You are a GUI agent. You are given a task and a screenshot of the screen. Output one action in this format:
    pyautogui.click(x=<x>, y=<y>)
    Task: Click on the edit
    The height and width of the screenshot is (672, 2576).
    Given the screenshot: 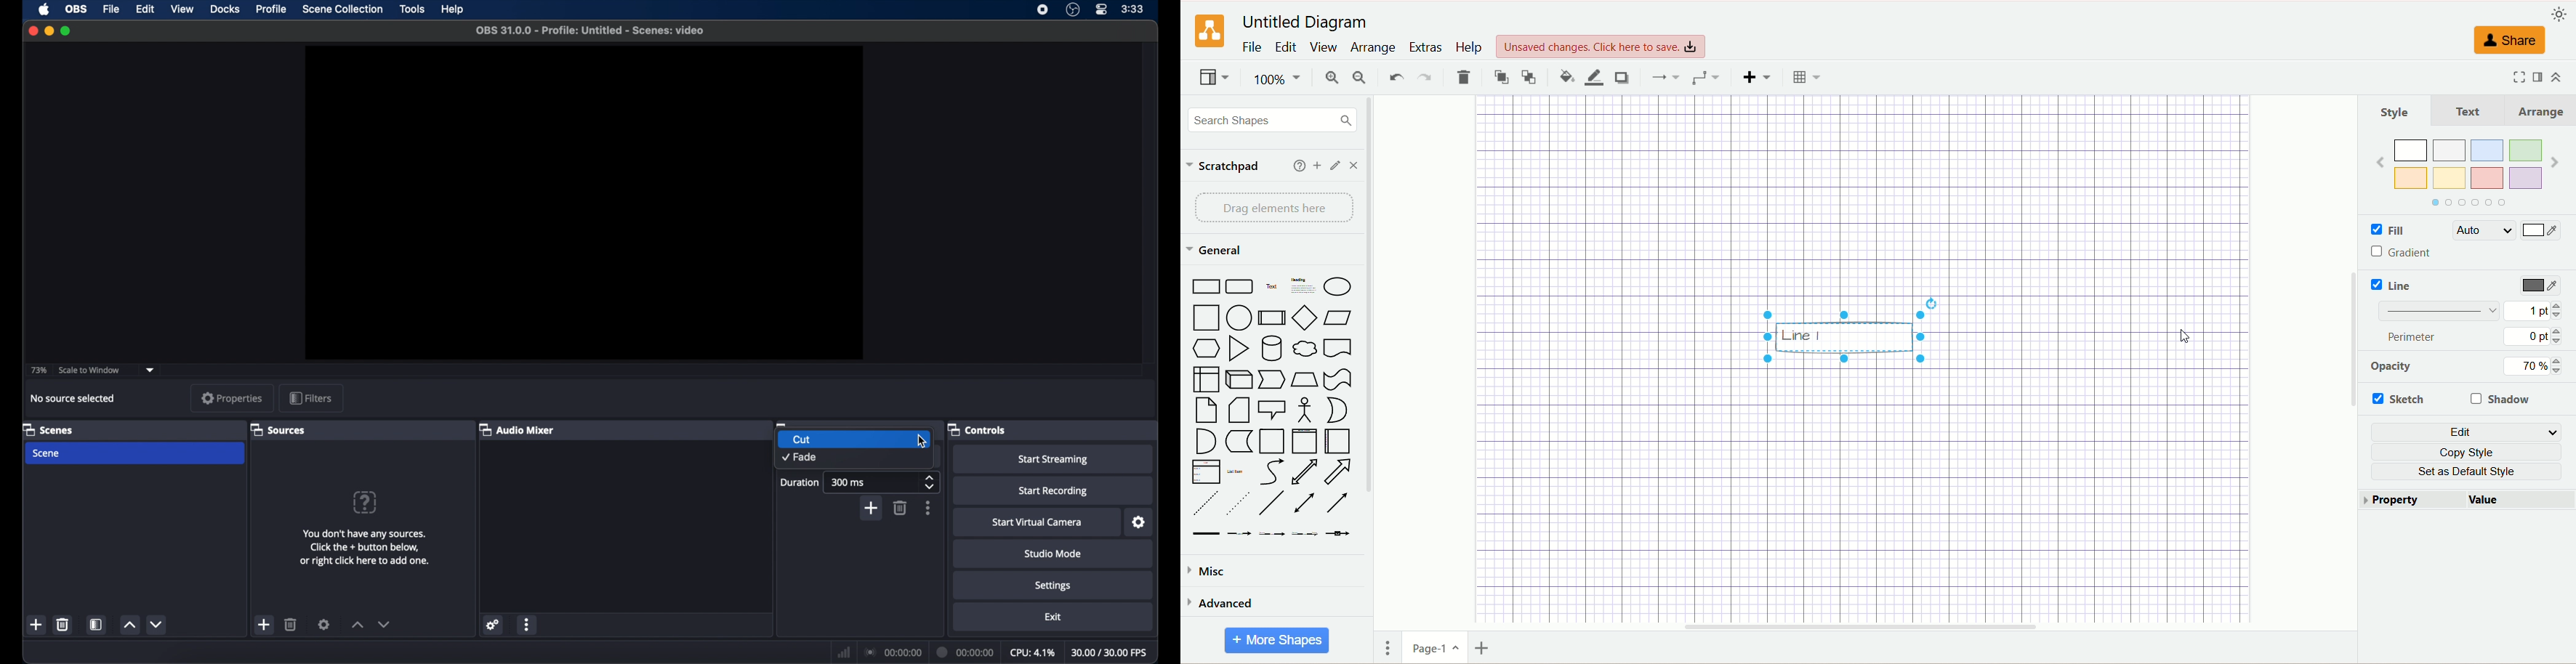 What is the action you would take?
    pyautogui.click(x=2465, y=431)
    